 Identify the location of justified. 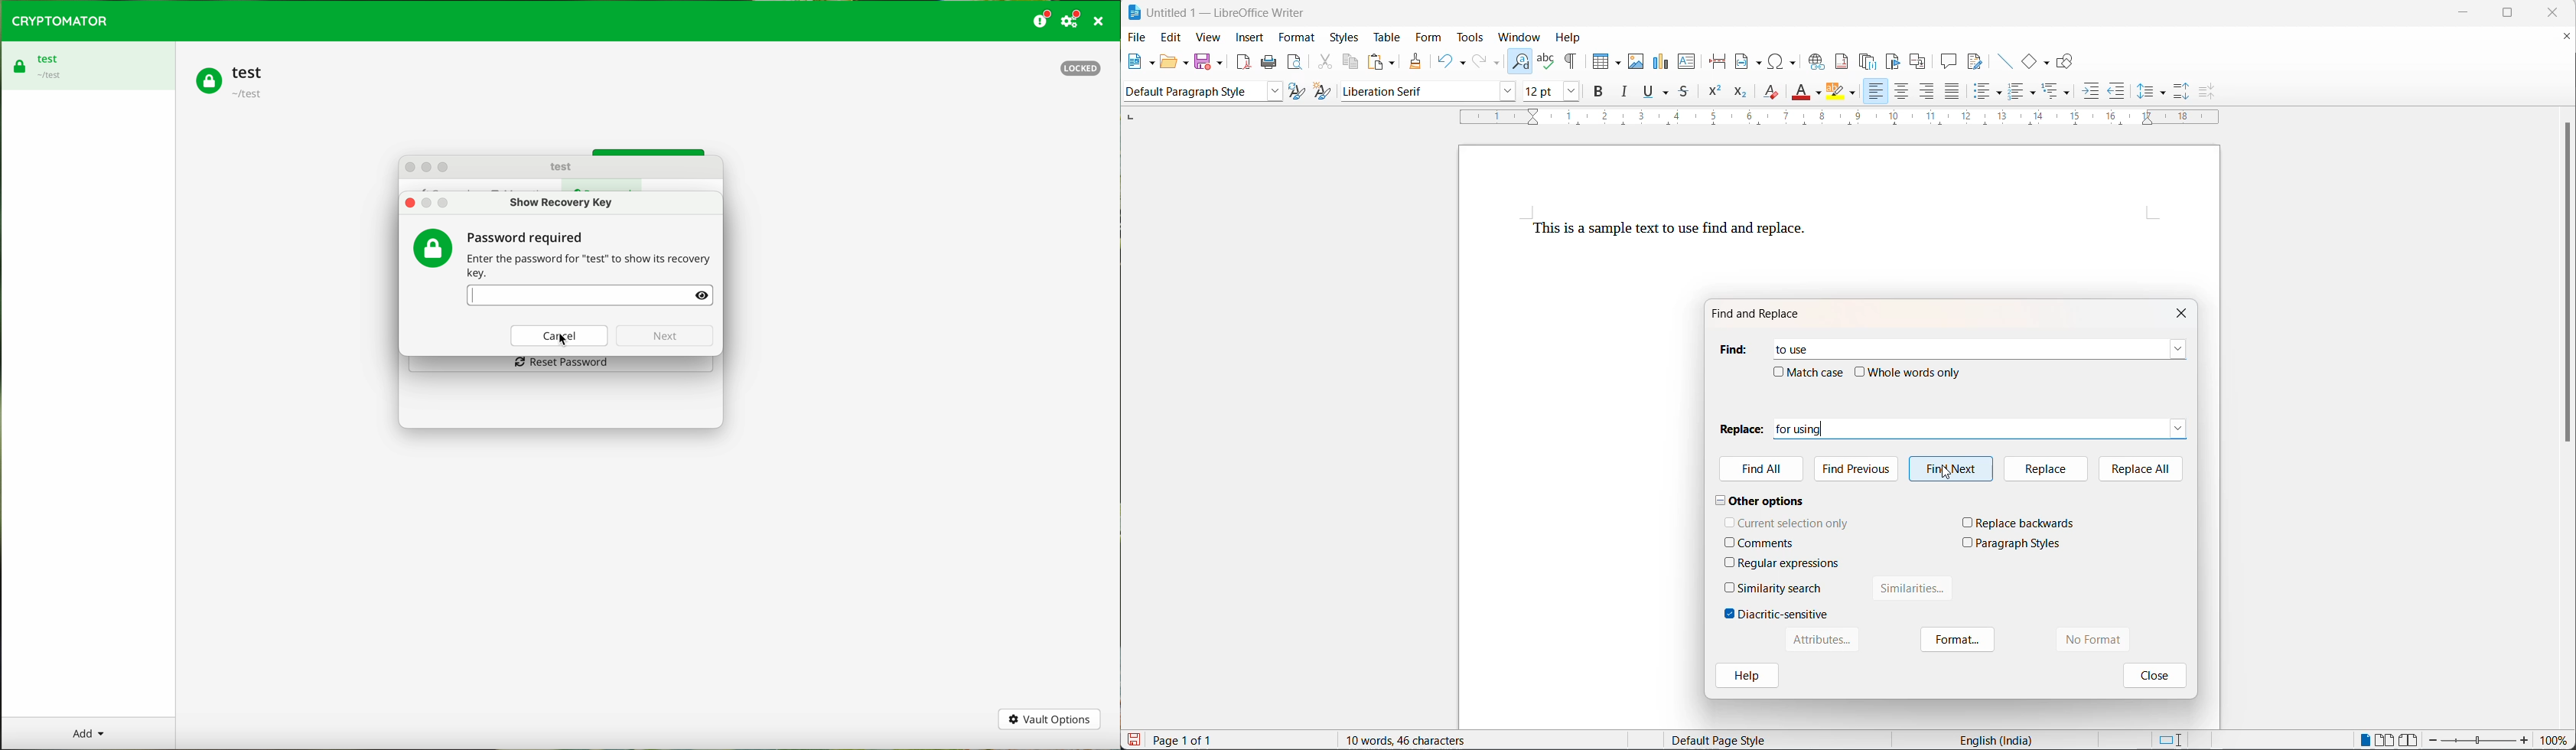
(1952, 93).